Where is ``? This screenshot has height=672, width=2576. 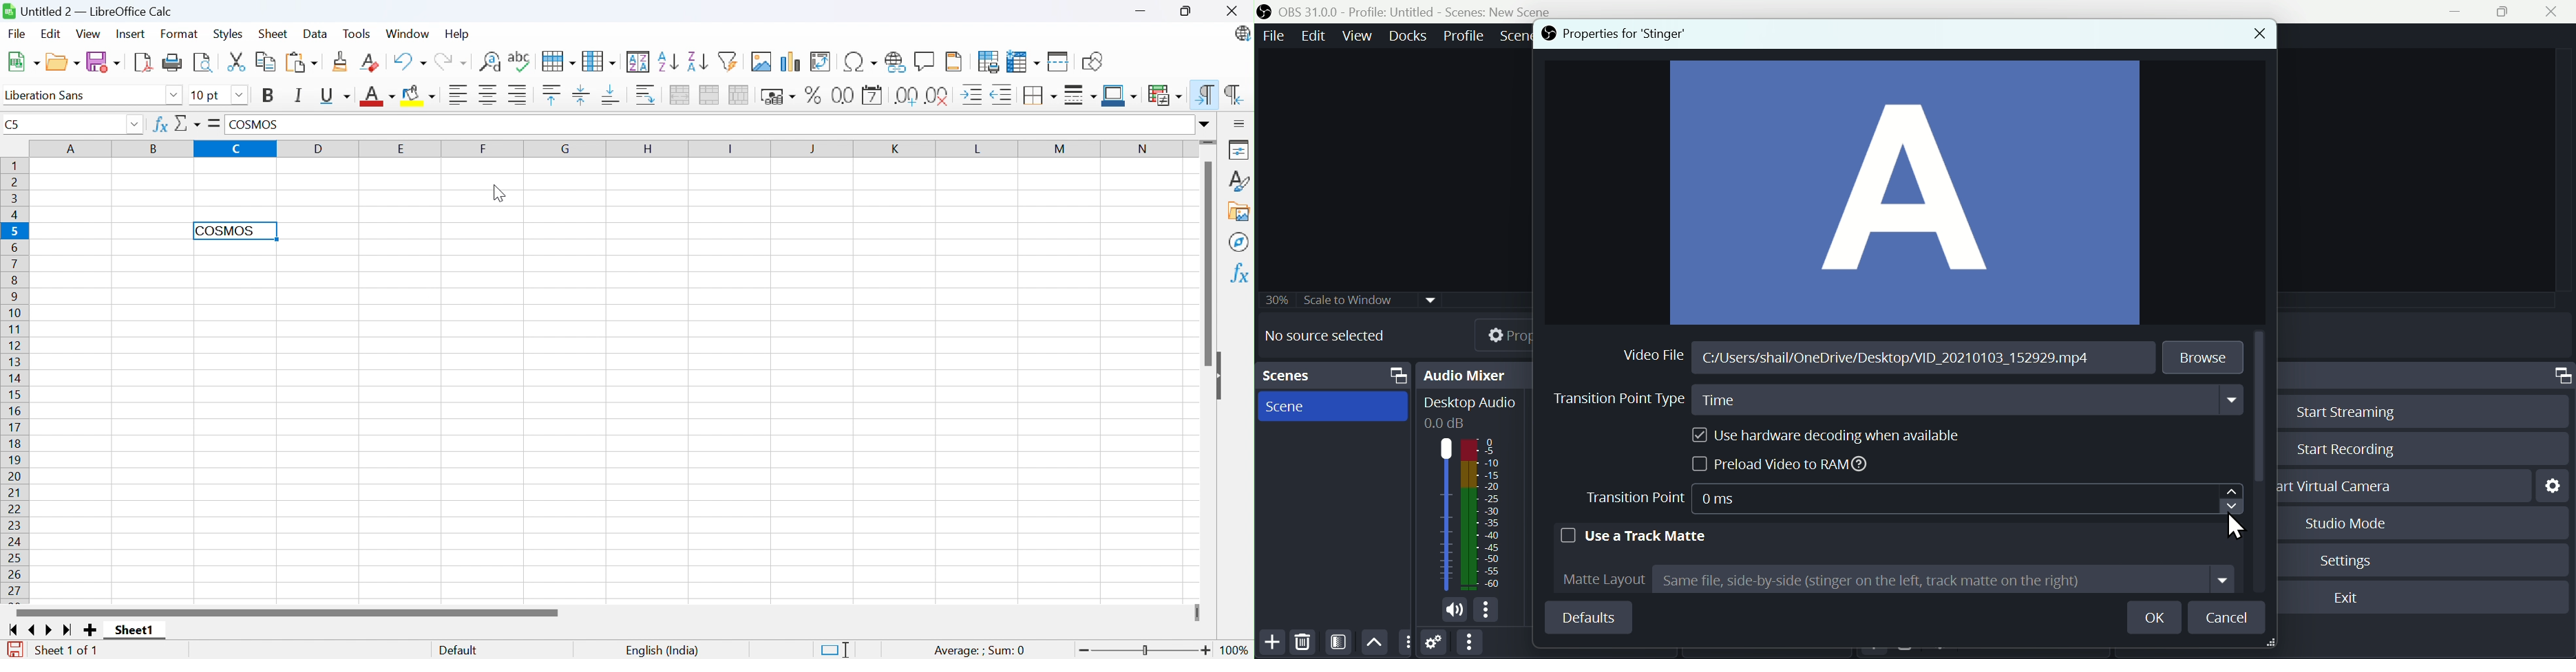
 is located at coordinates (1465, 34).